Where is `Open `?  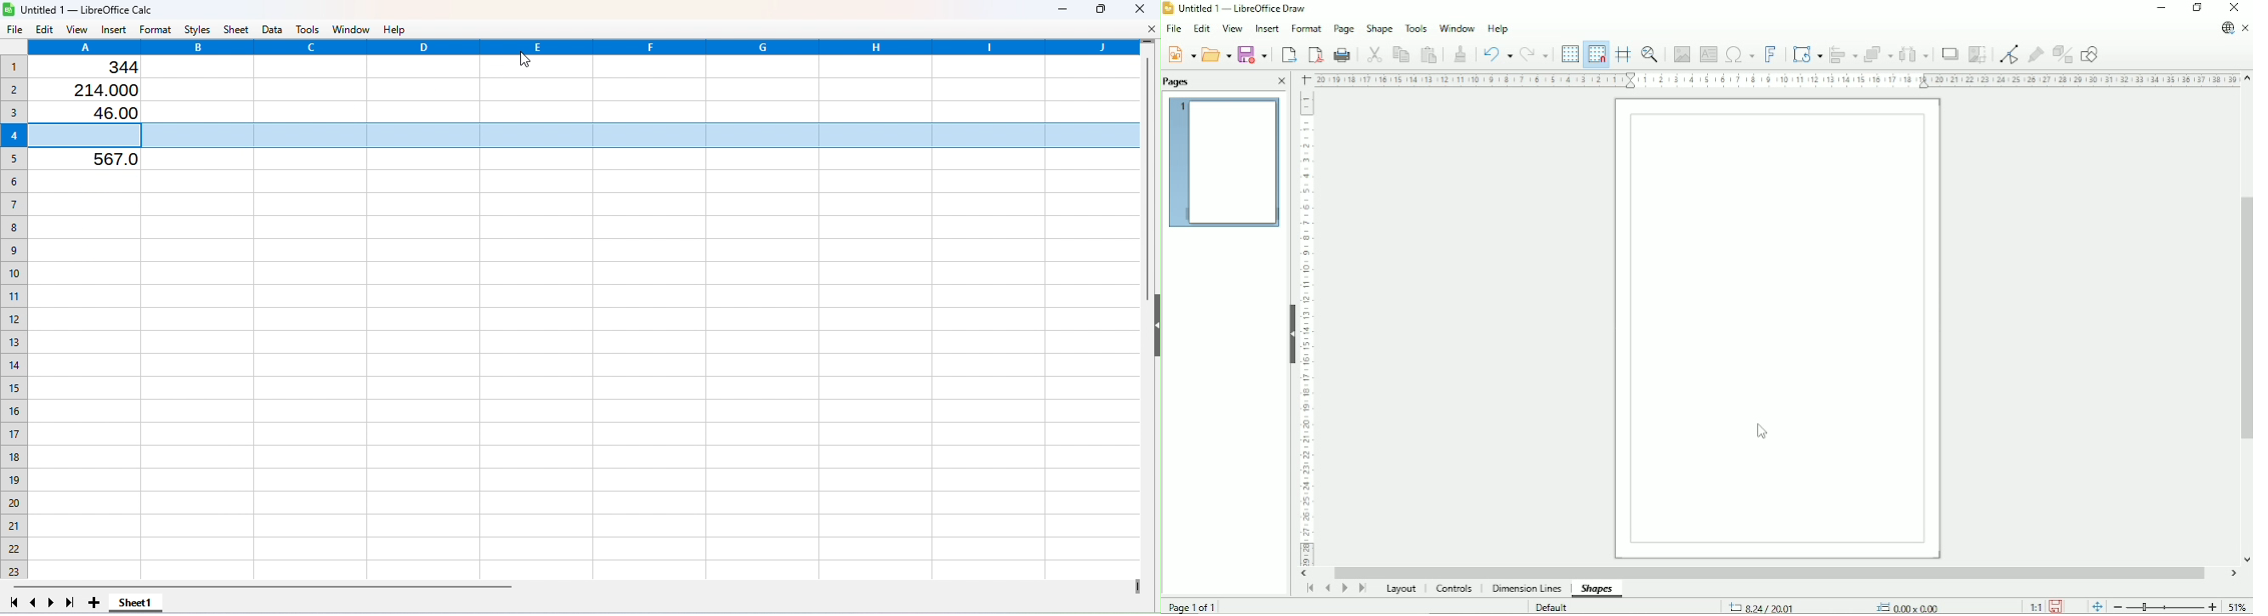 Open  is located at coordinates (1216, 53).